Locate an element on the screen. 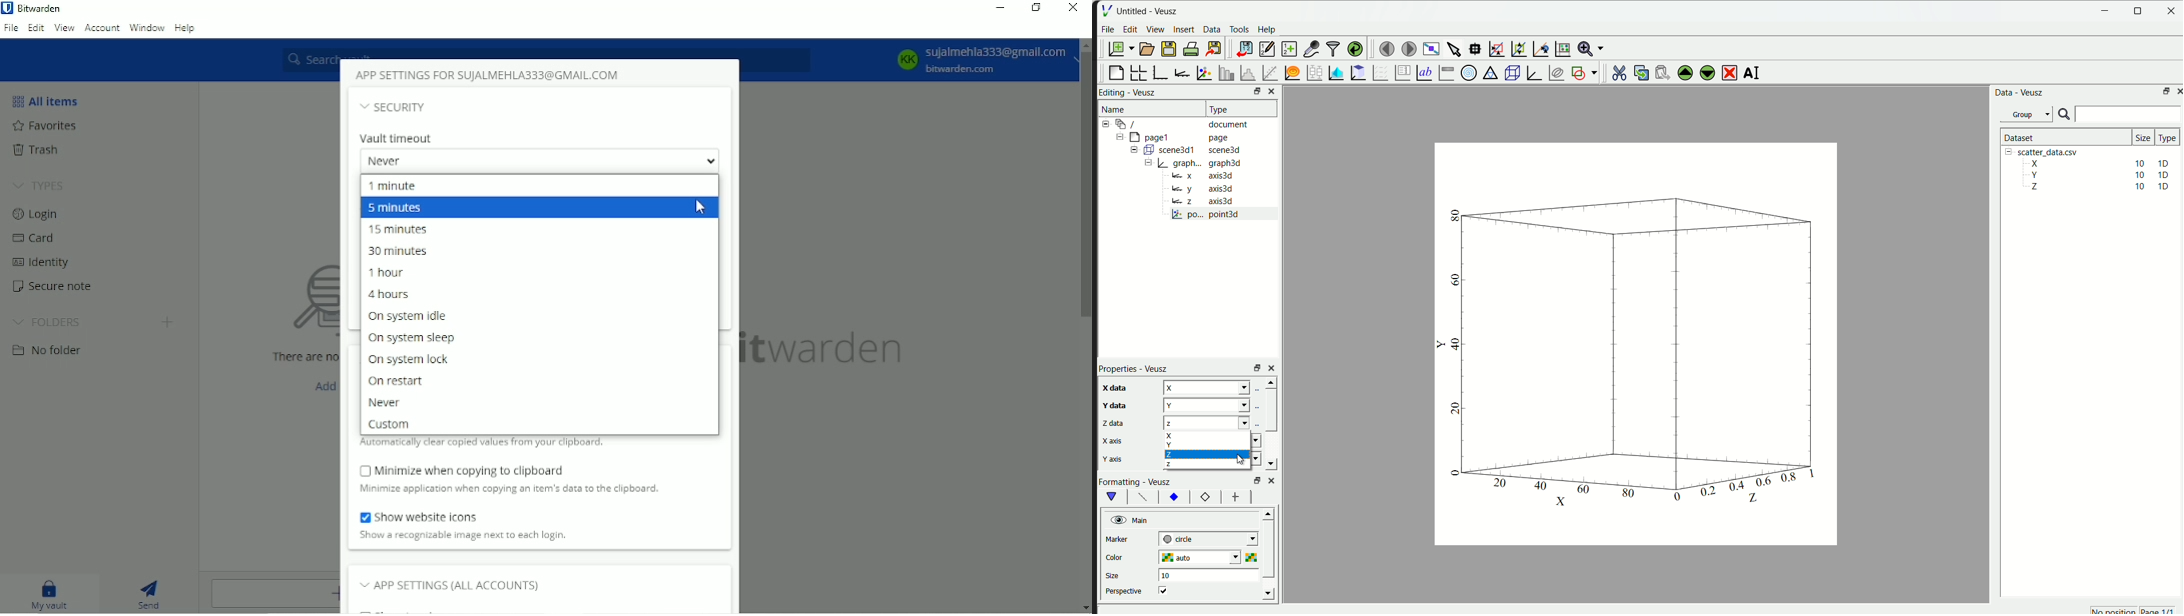  = x axis3d is located at coordinates (1208, 175).